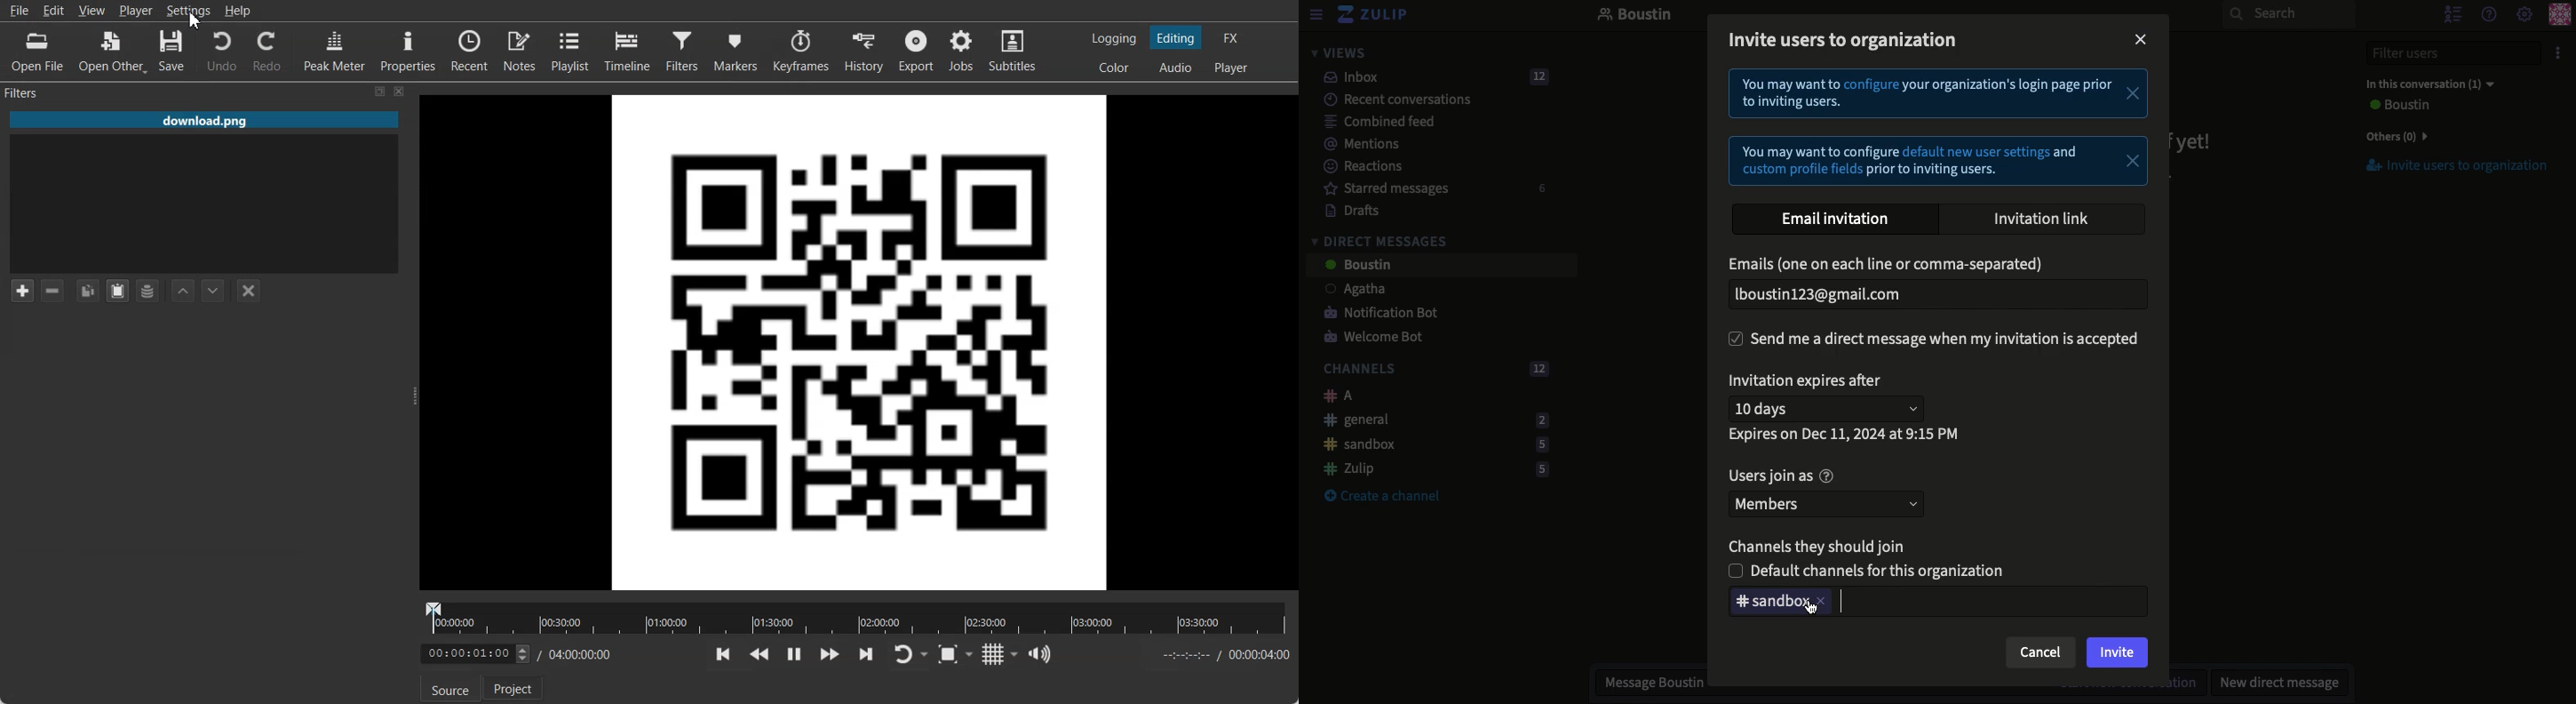 The height and width of the screenshot is (728, 2576). What do you see at coordinates (1177, 38) in the screenshot?
I see `Switch to the Editing layout` at bounding box center [1177, 38].